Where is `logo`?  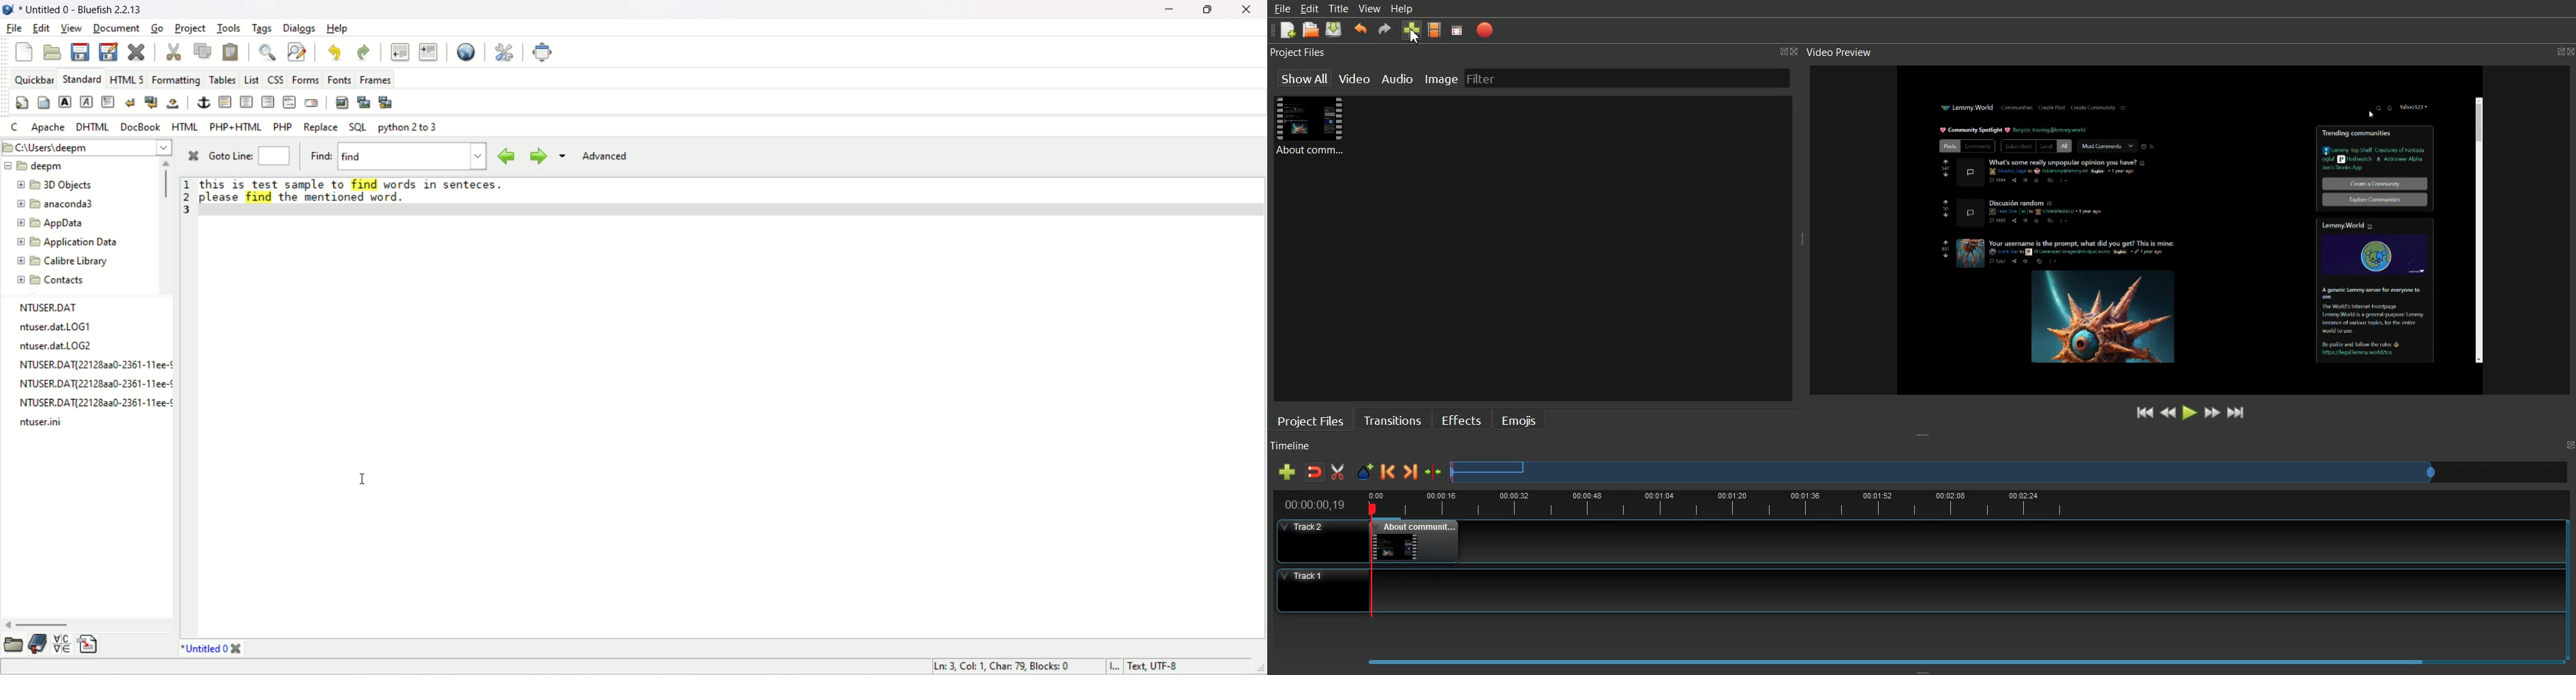 logo is located at coordinates (8, 10).